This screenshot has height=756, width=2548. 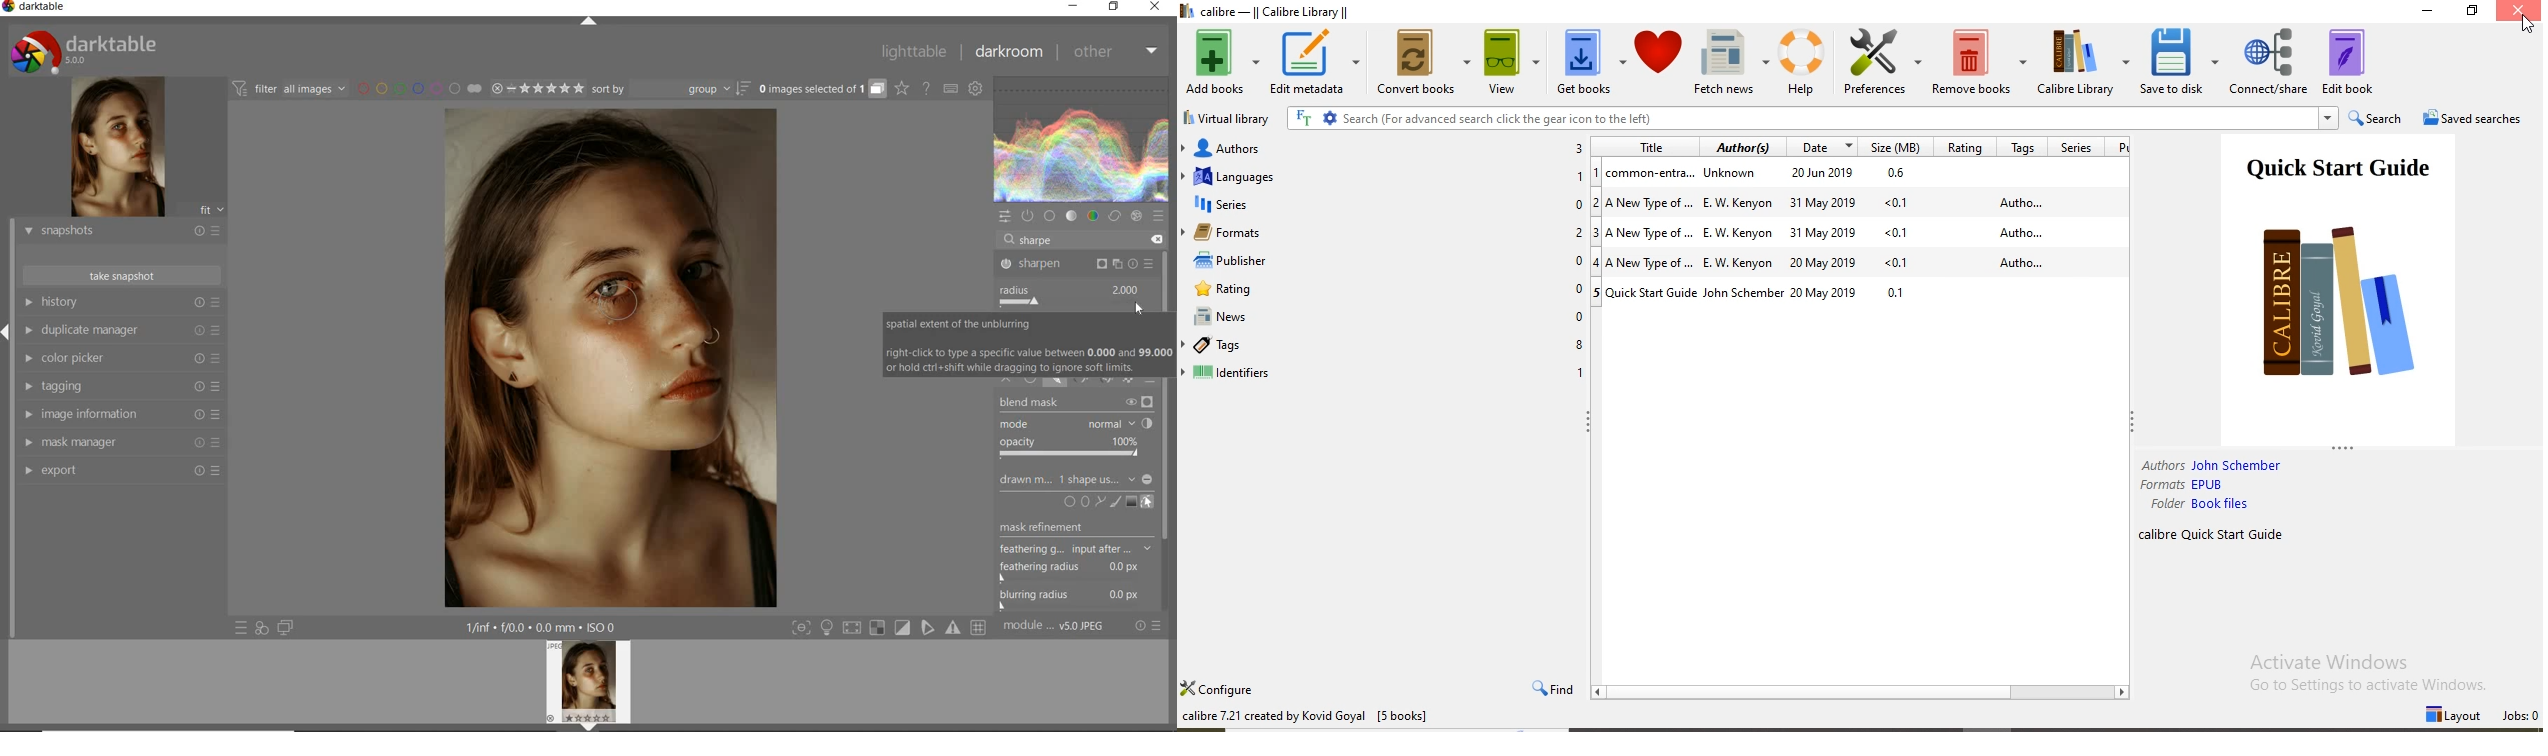 I want to click on image formation, so click(x=118, y=414).